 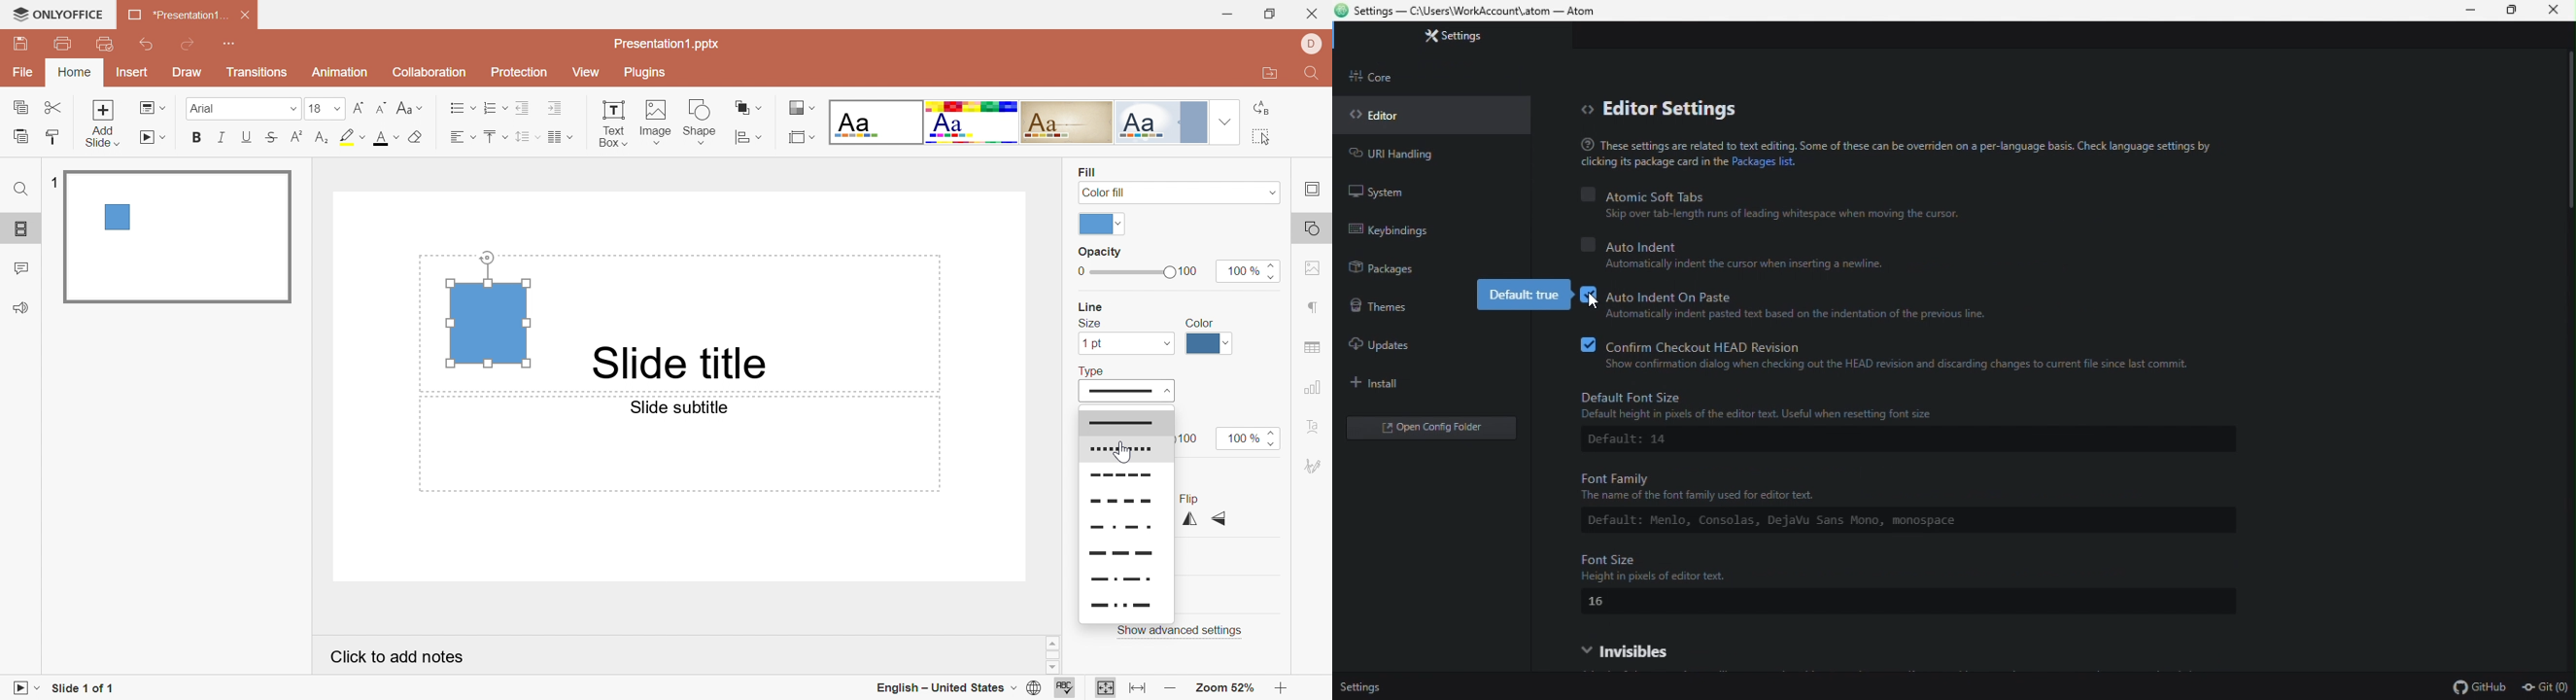 What do you see at coordinates (24, 229) in the screenshot?
I see `Slides` at bounding box center [24, 229].